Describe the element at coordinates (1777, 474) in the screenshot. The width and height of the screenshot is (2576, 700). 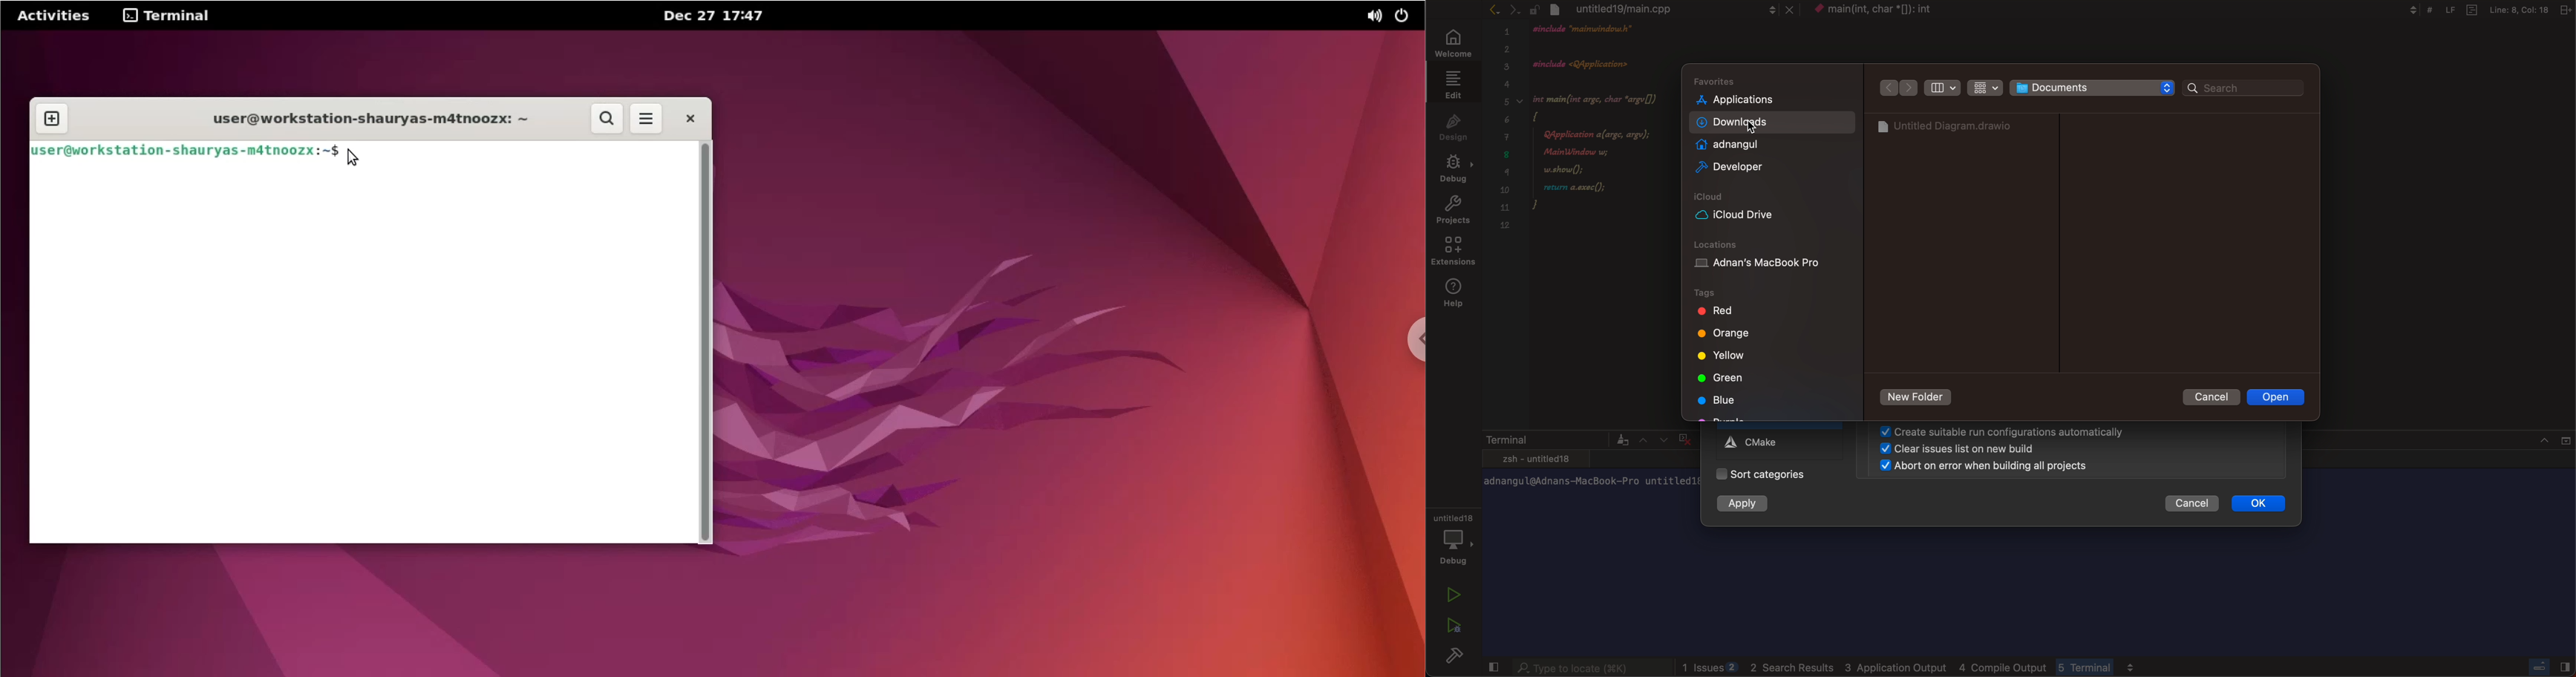
I see `categories` at that location.